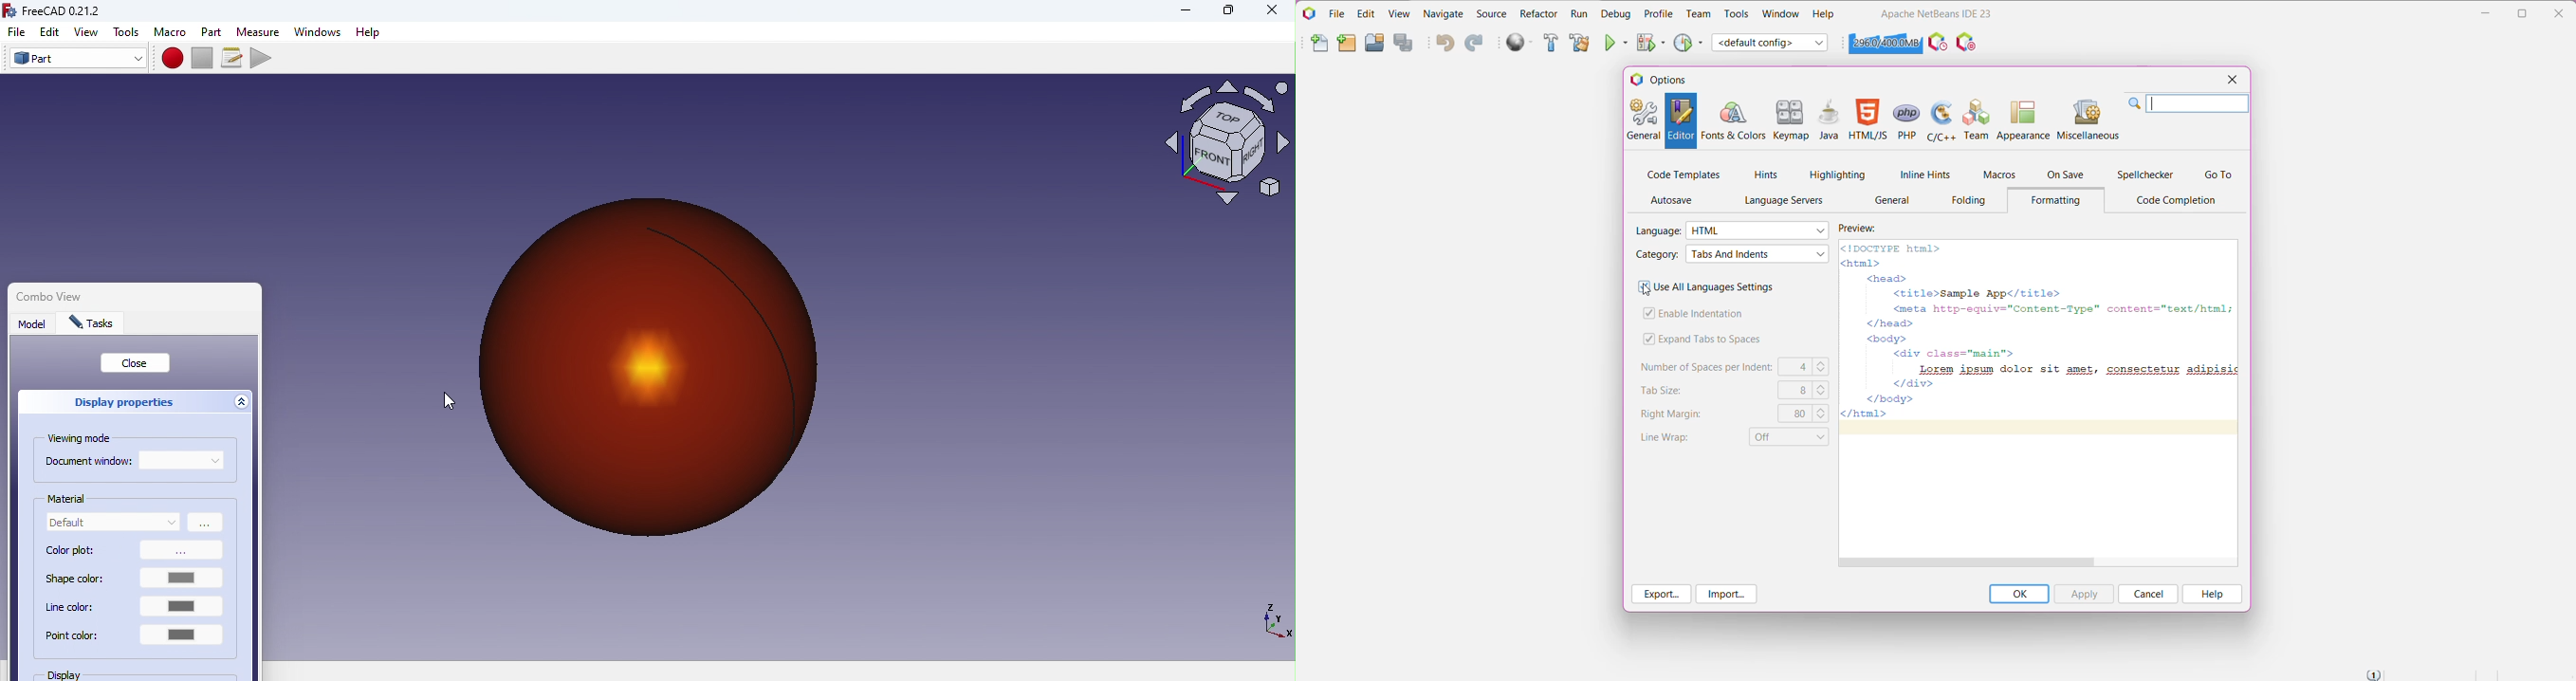 This screenshot has height=700, width=2576. Describe the element at coordinates (1893, 202) in the screenshot. I see `General` at that location.